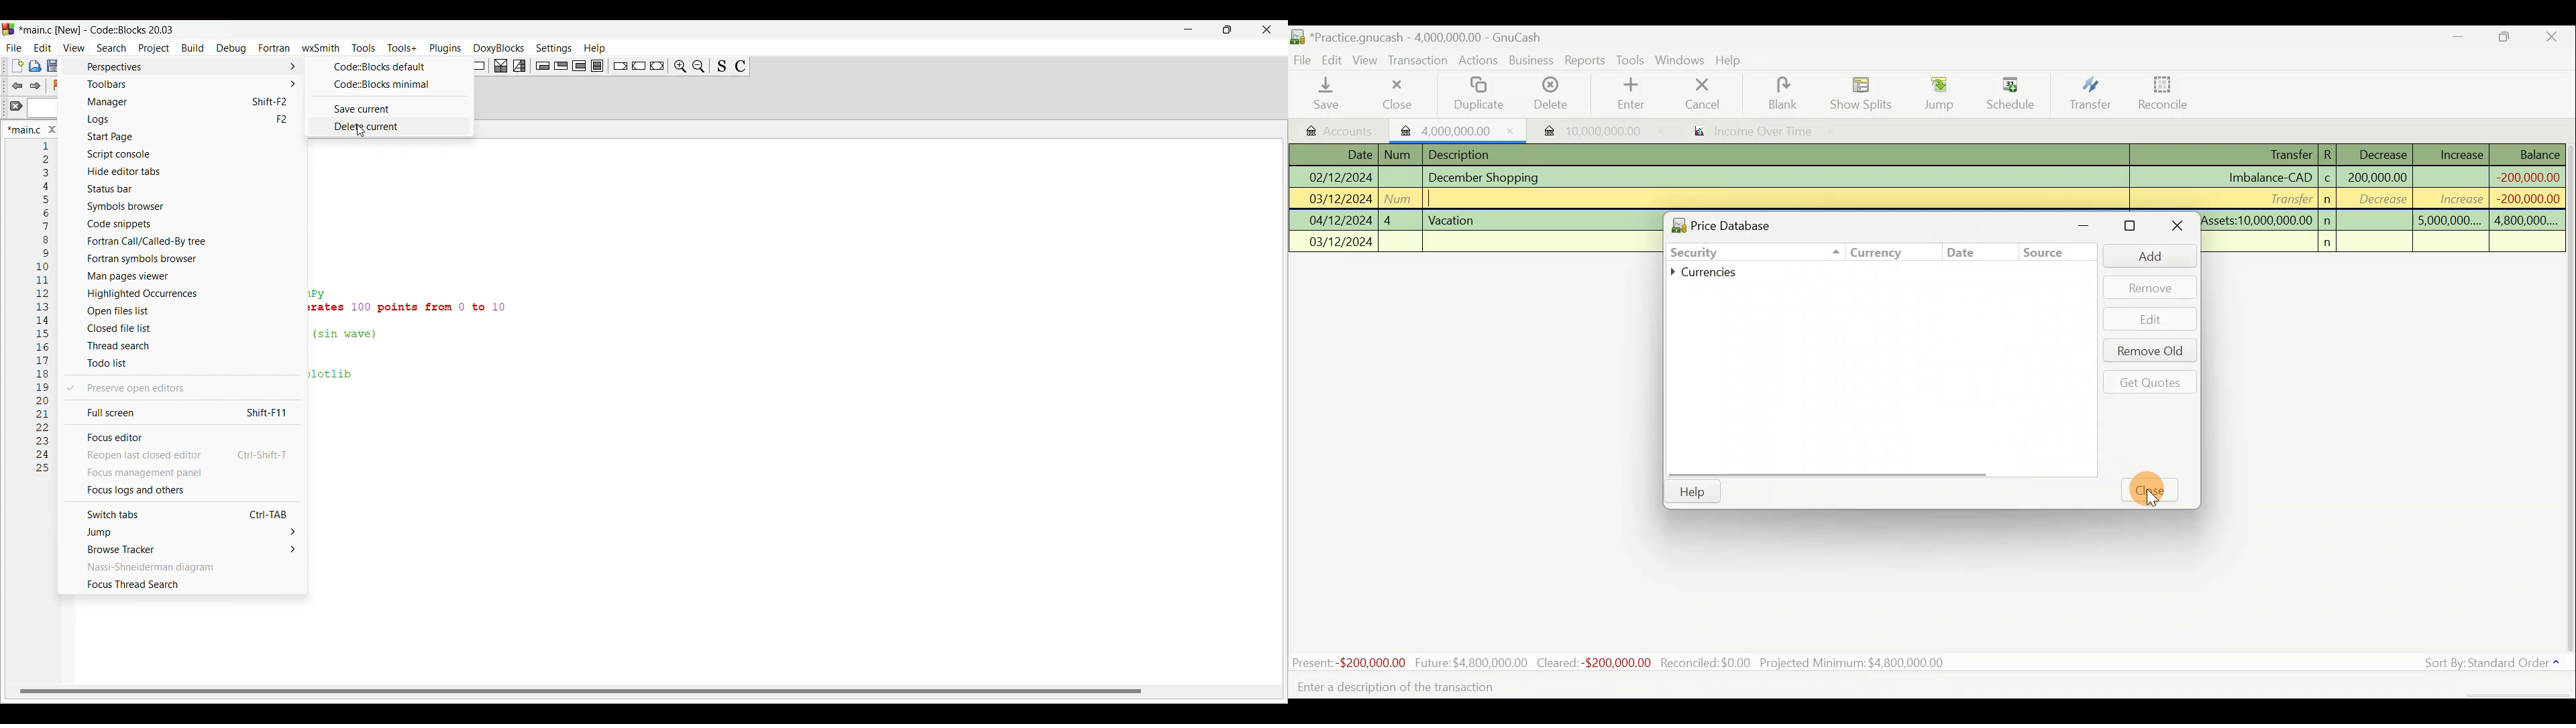  I want to click on Default view, so click(388, 66).